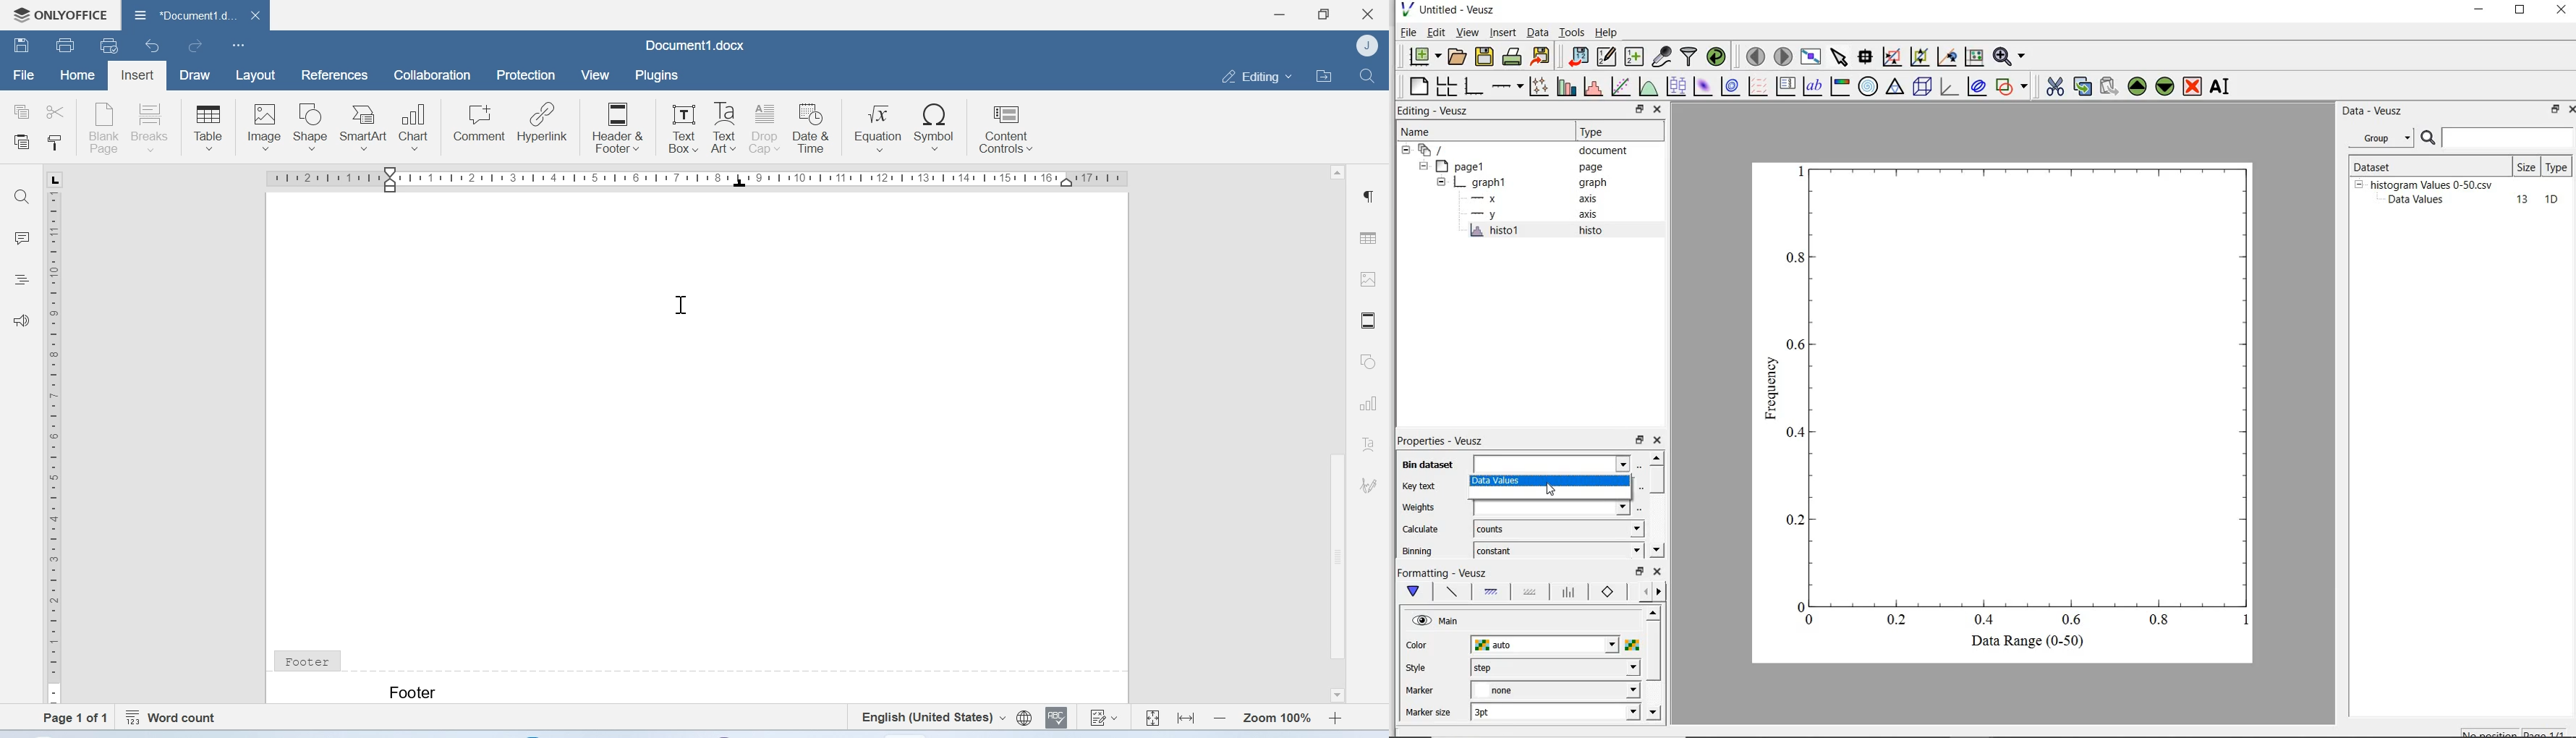  What do you see at coordinates (1370, 234) in the screenshot?
I see `Table` at bounding box center [1370, 234].